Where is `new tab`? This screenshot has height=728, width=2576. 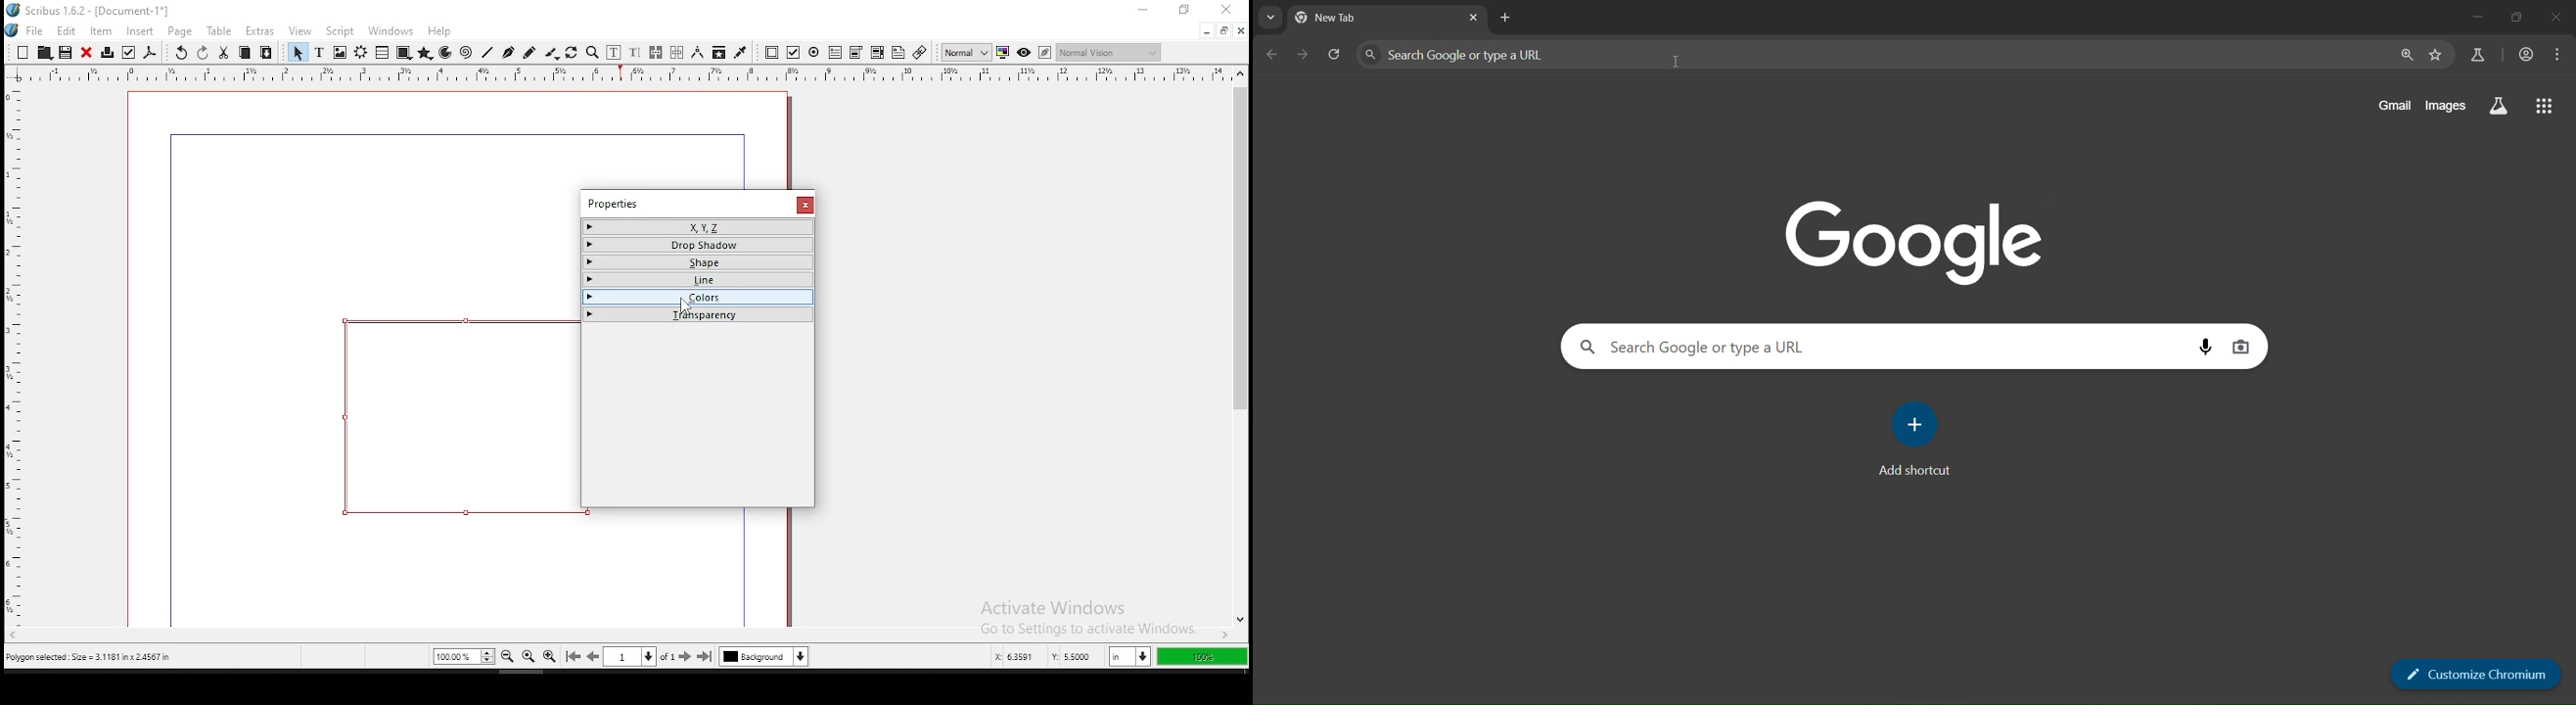
new tab is located at coordinates (1506, 17).